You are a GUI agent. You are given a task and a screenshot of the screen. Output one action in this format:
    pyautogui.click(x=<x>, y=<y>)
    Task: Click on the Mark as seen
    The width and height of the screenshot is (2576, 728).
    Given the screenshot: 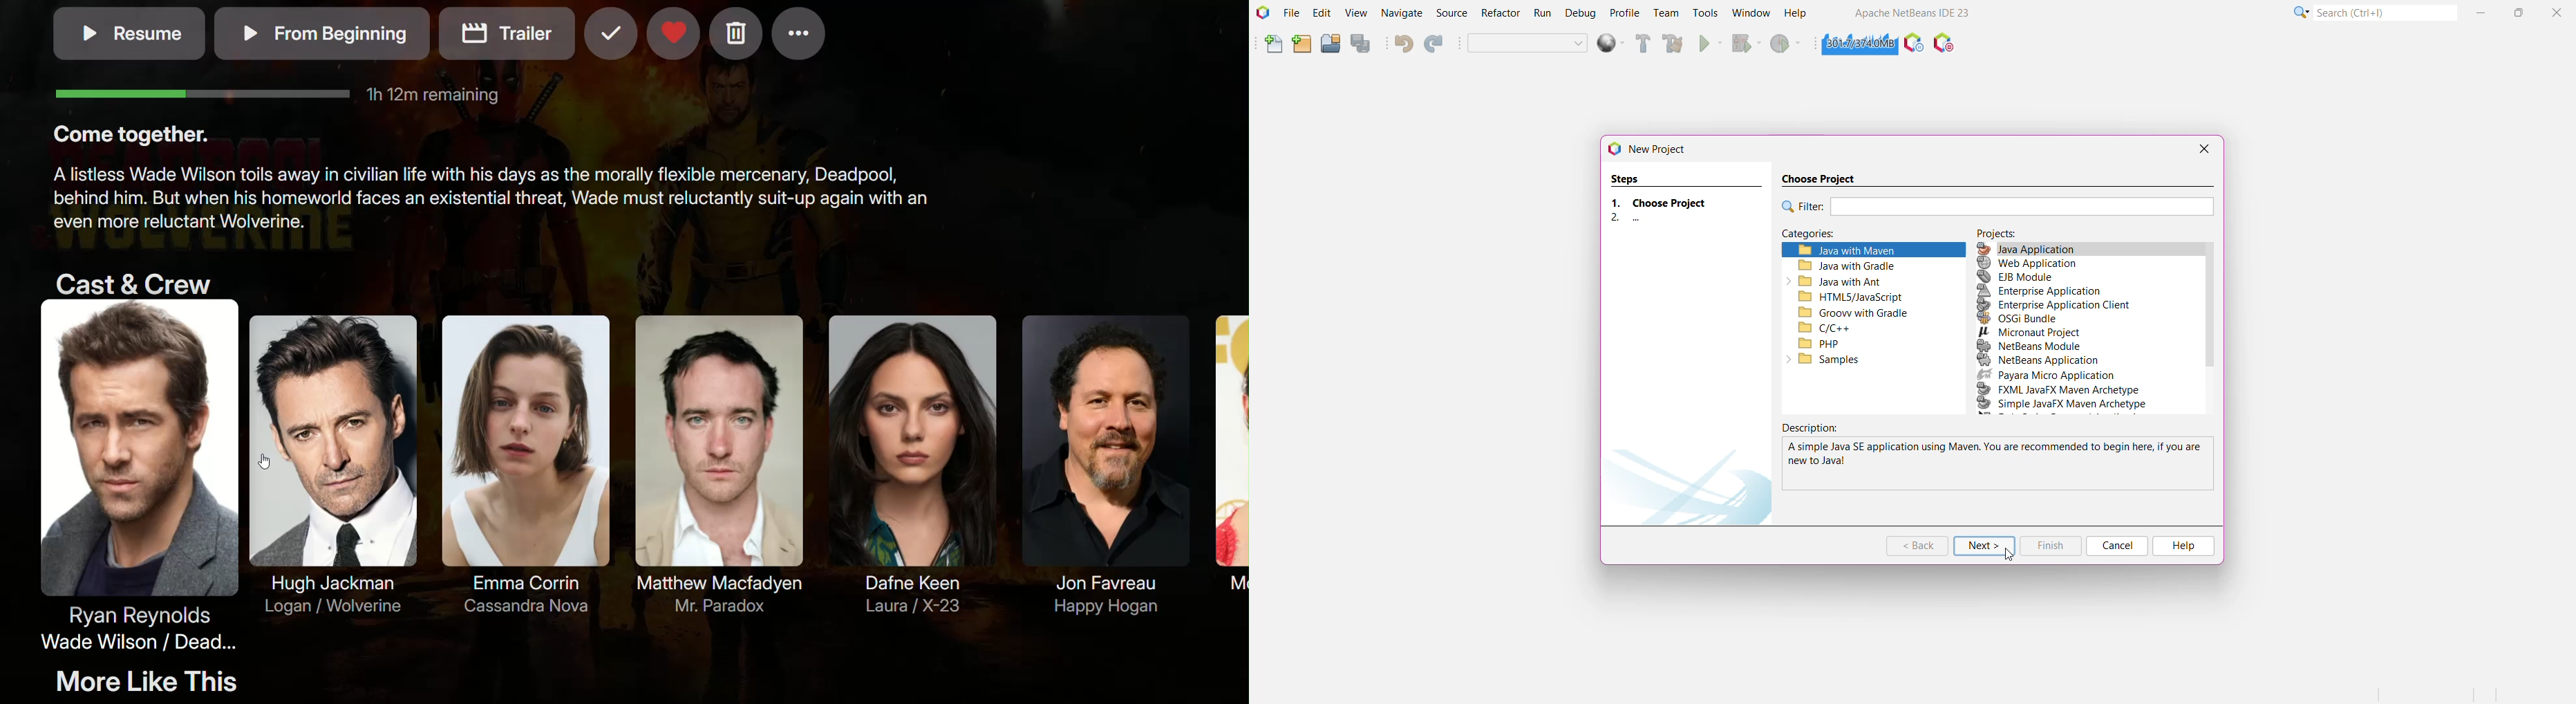 What is the action you would take?
    pyautogui.click(x=609, y=37)
    